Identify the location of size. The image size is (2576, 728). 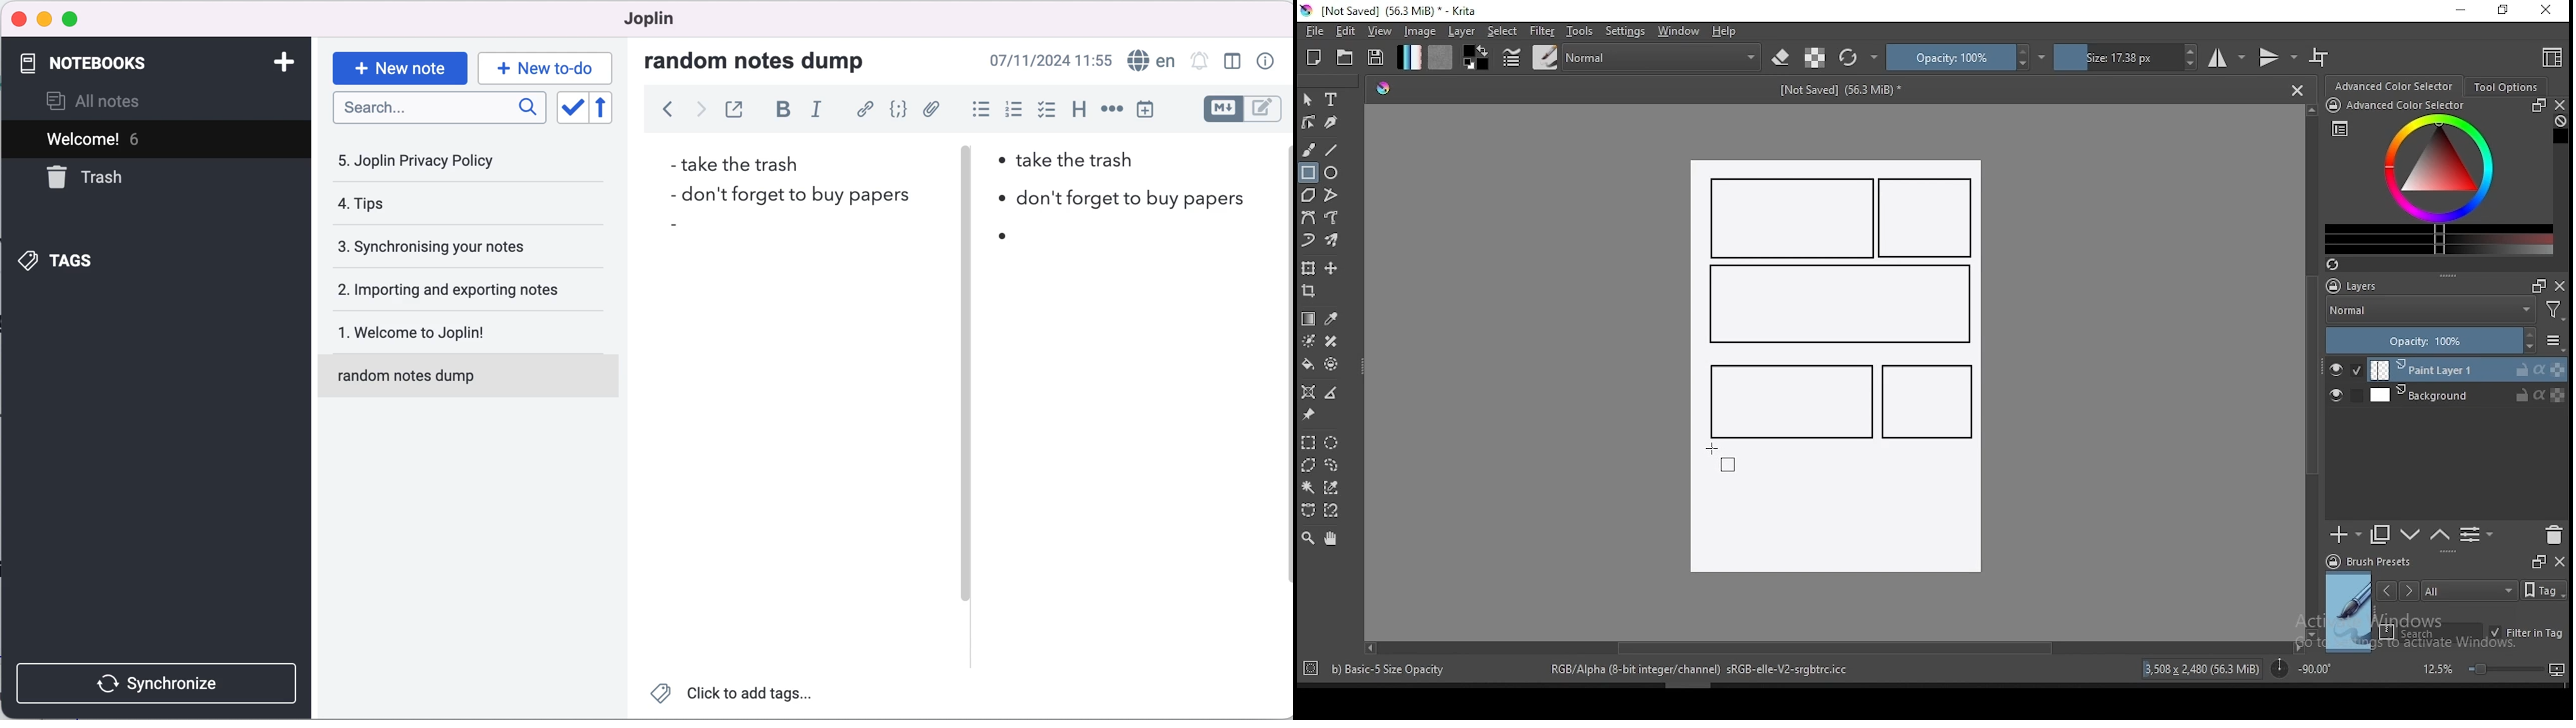
(2126, 57).